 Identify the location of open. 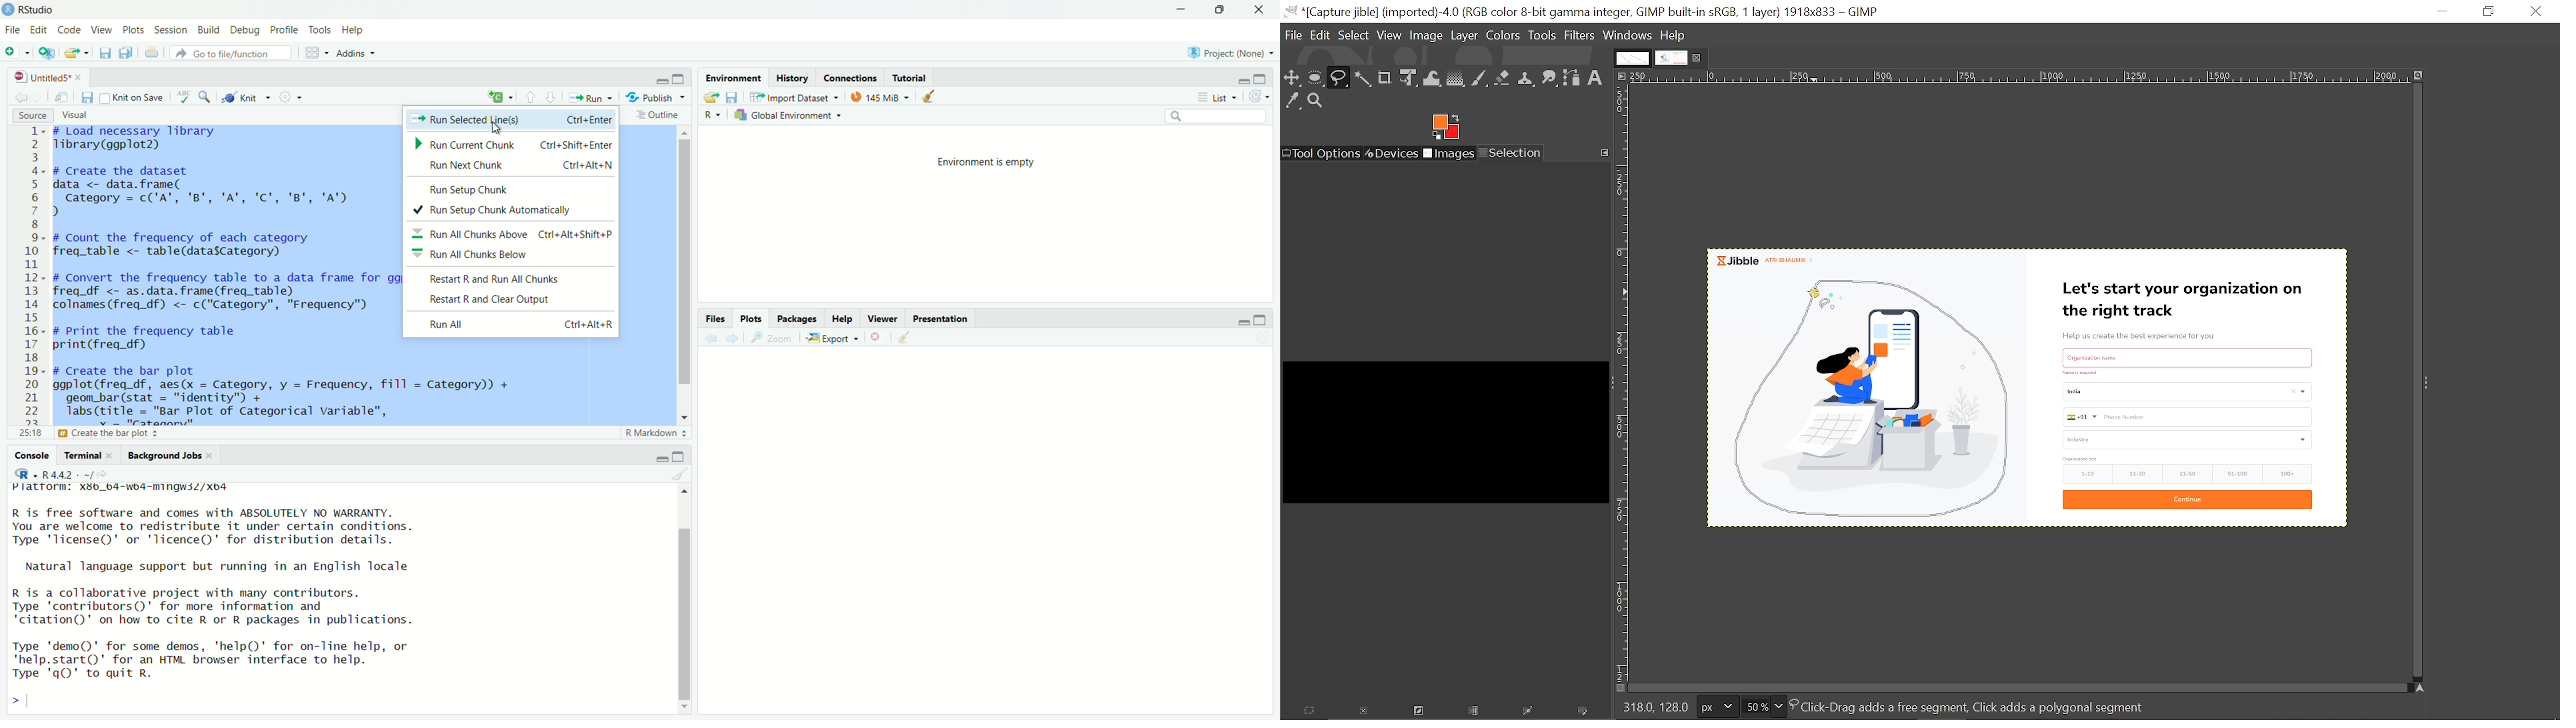
(713, 98).